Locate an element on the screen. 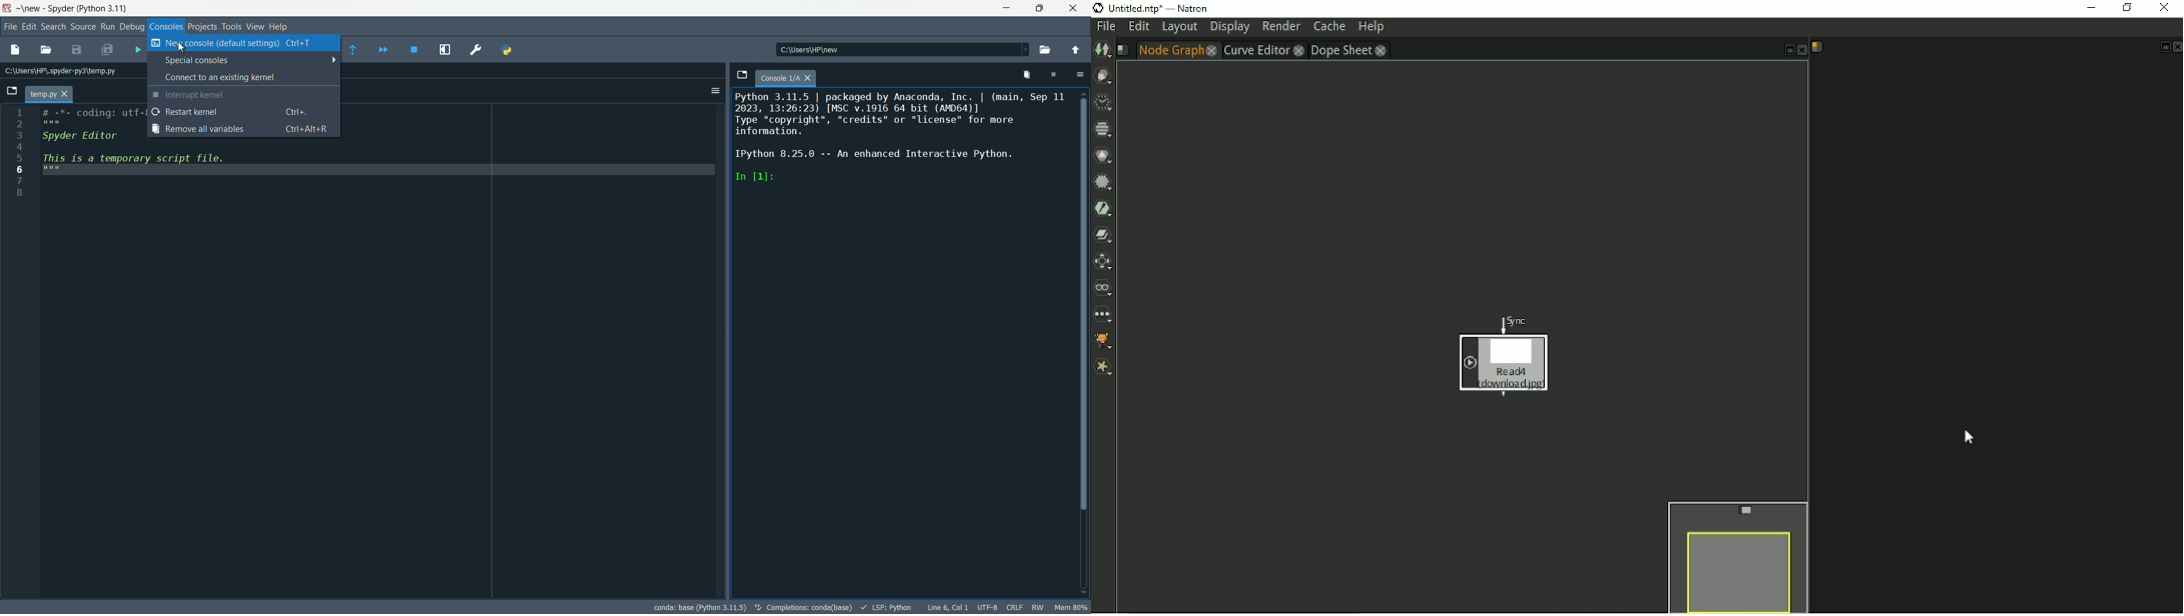  browse tabs is located at coordinates (741, 75).